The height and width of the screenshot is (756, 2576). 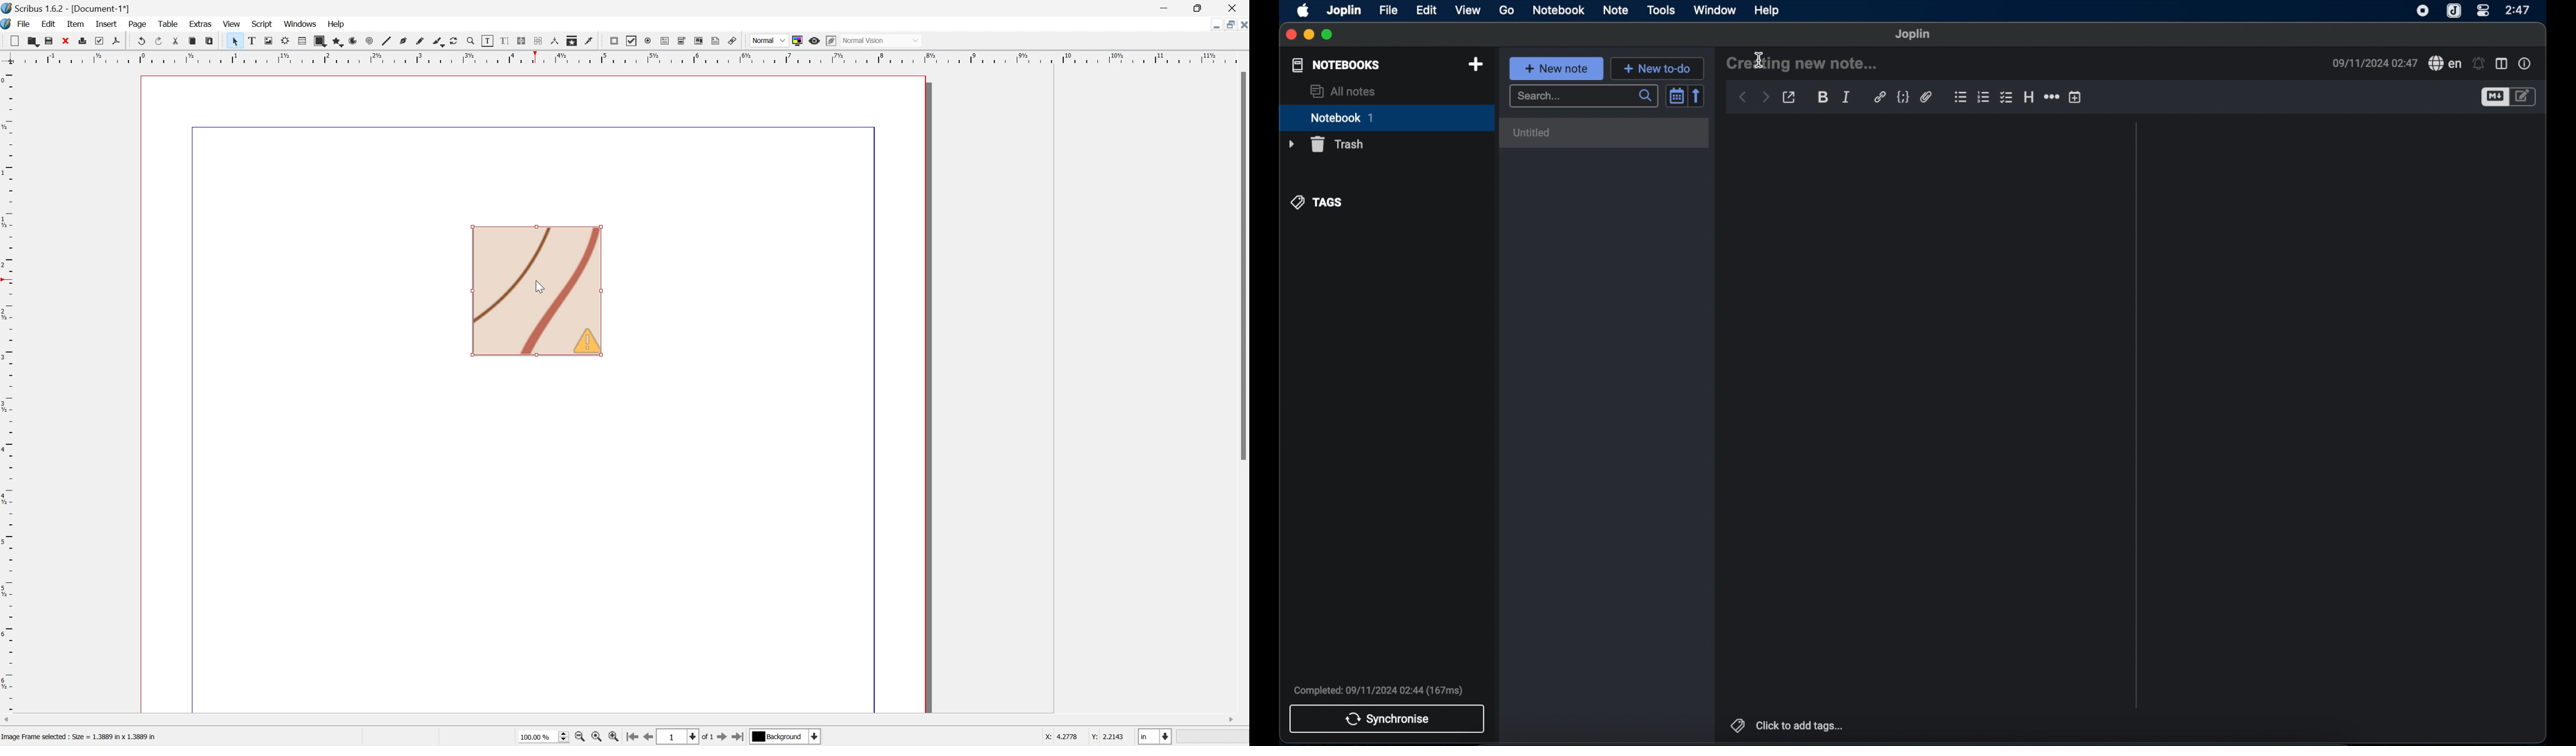 I want to click on view, so click(x=1469, y=10).